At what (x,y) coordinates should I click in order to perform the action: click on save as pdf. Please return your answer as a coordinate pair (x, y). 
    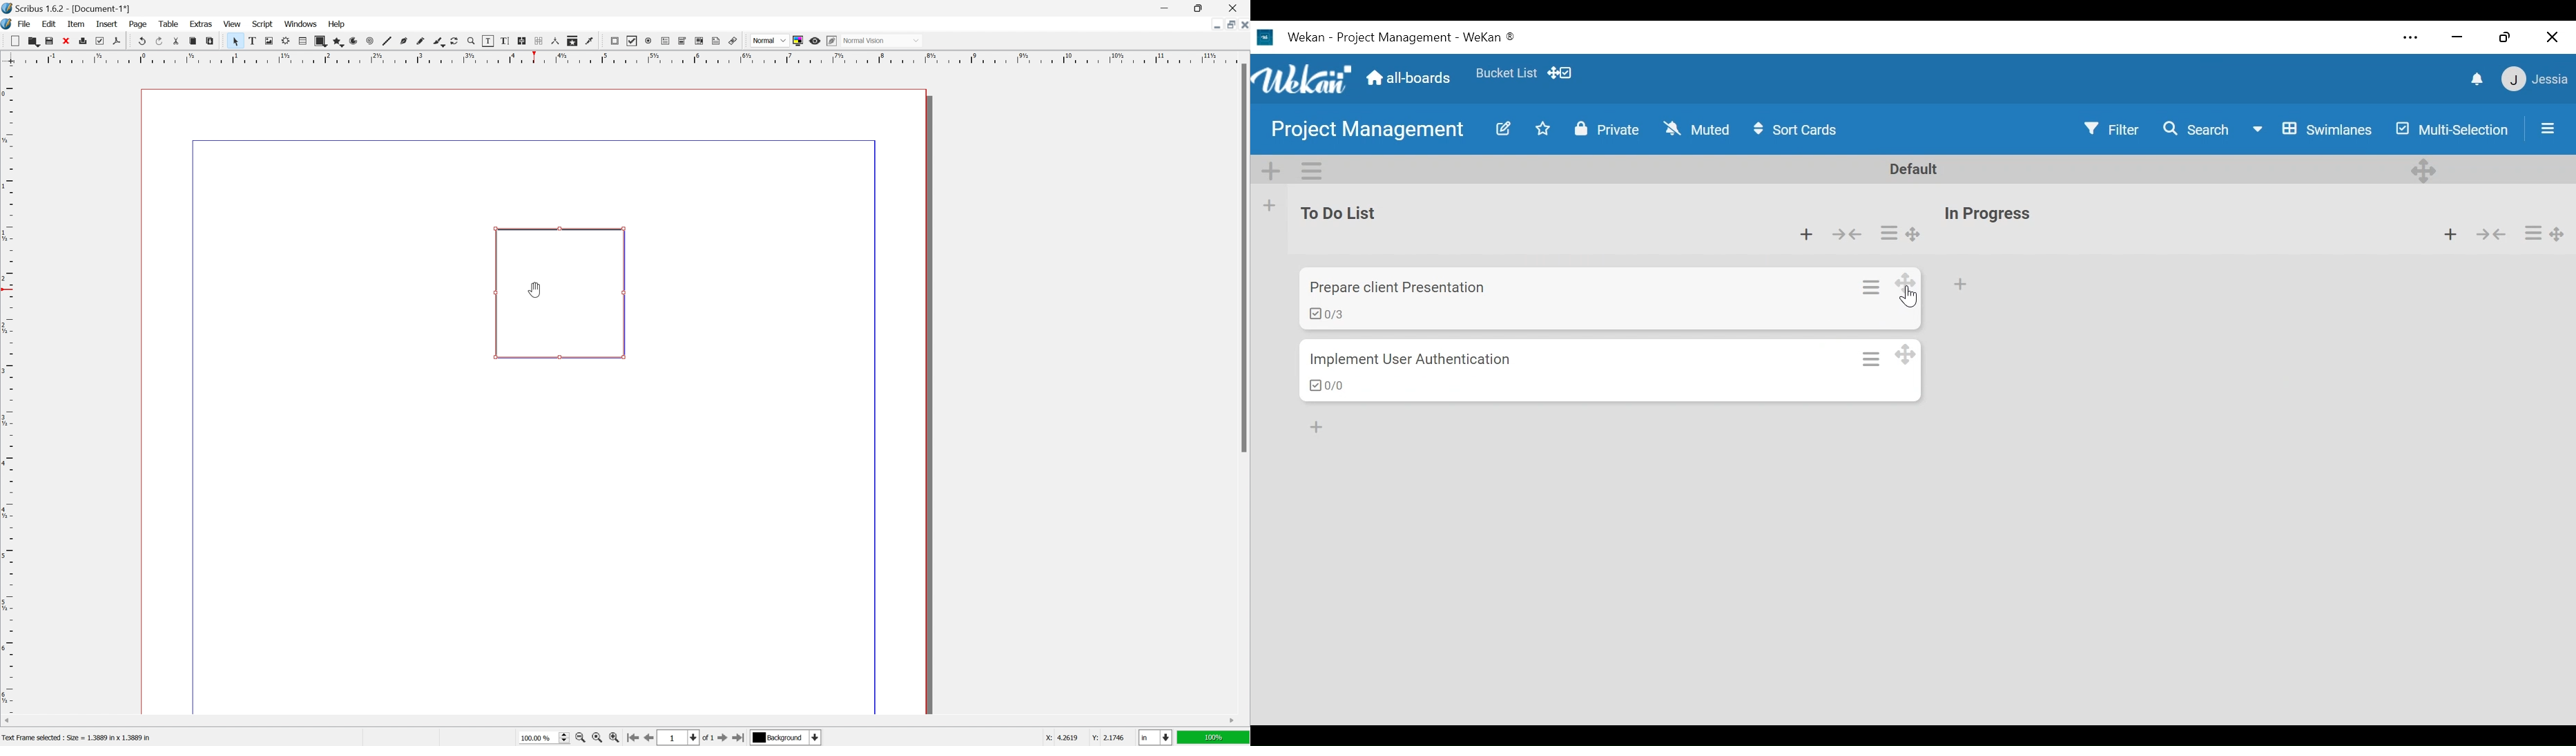
    Looking at the image, I should click on (117, 41).